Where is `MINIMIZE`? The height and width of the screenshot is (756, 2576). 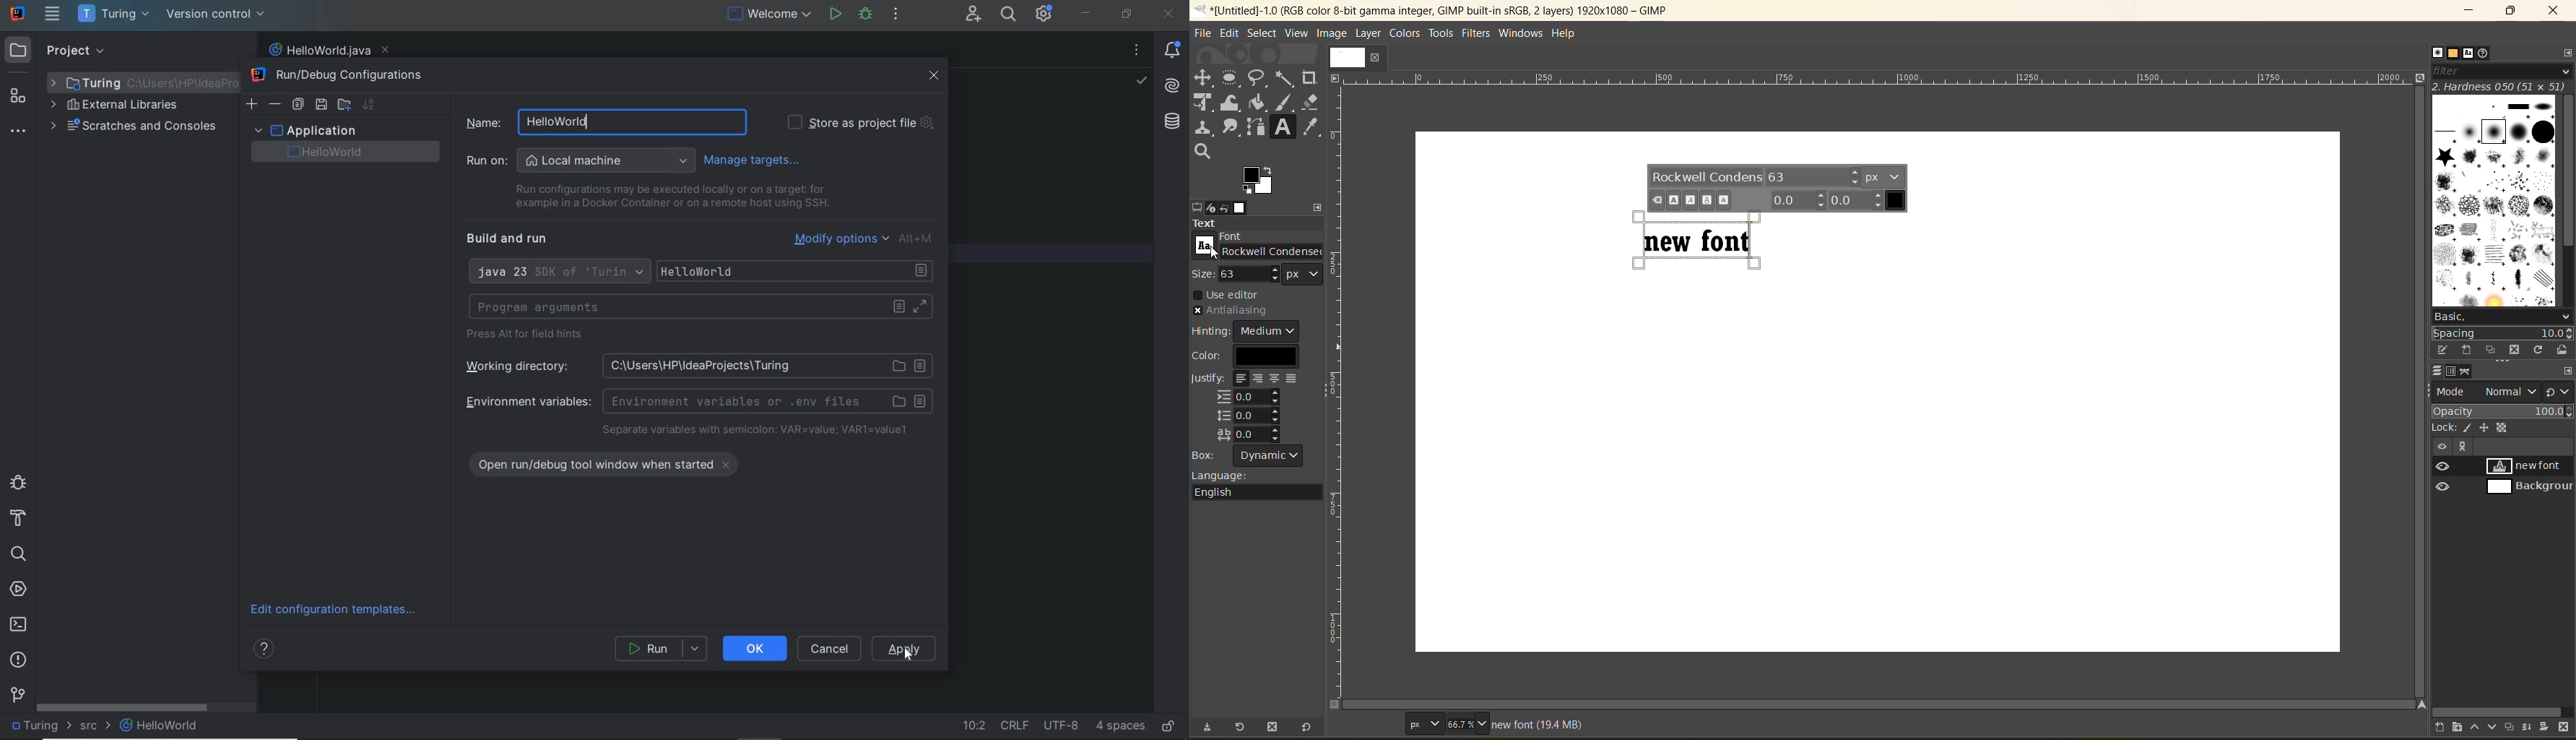
MINIMIZE is located at coordinates (1086, 13).